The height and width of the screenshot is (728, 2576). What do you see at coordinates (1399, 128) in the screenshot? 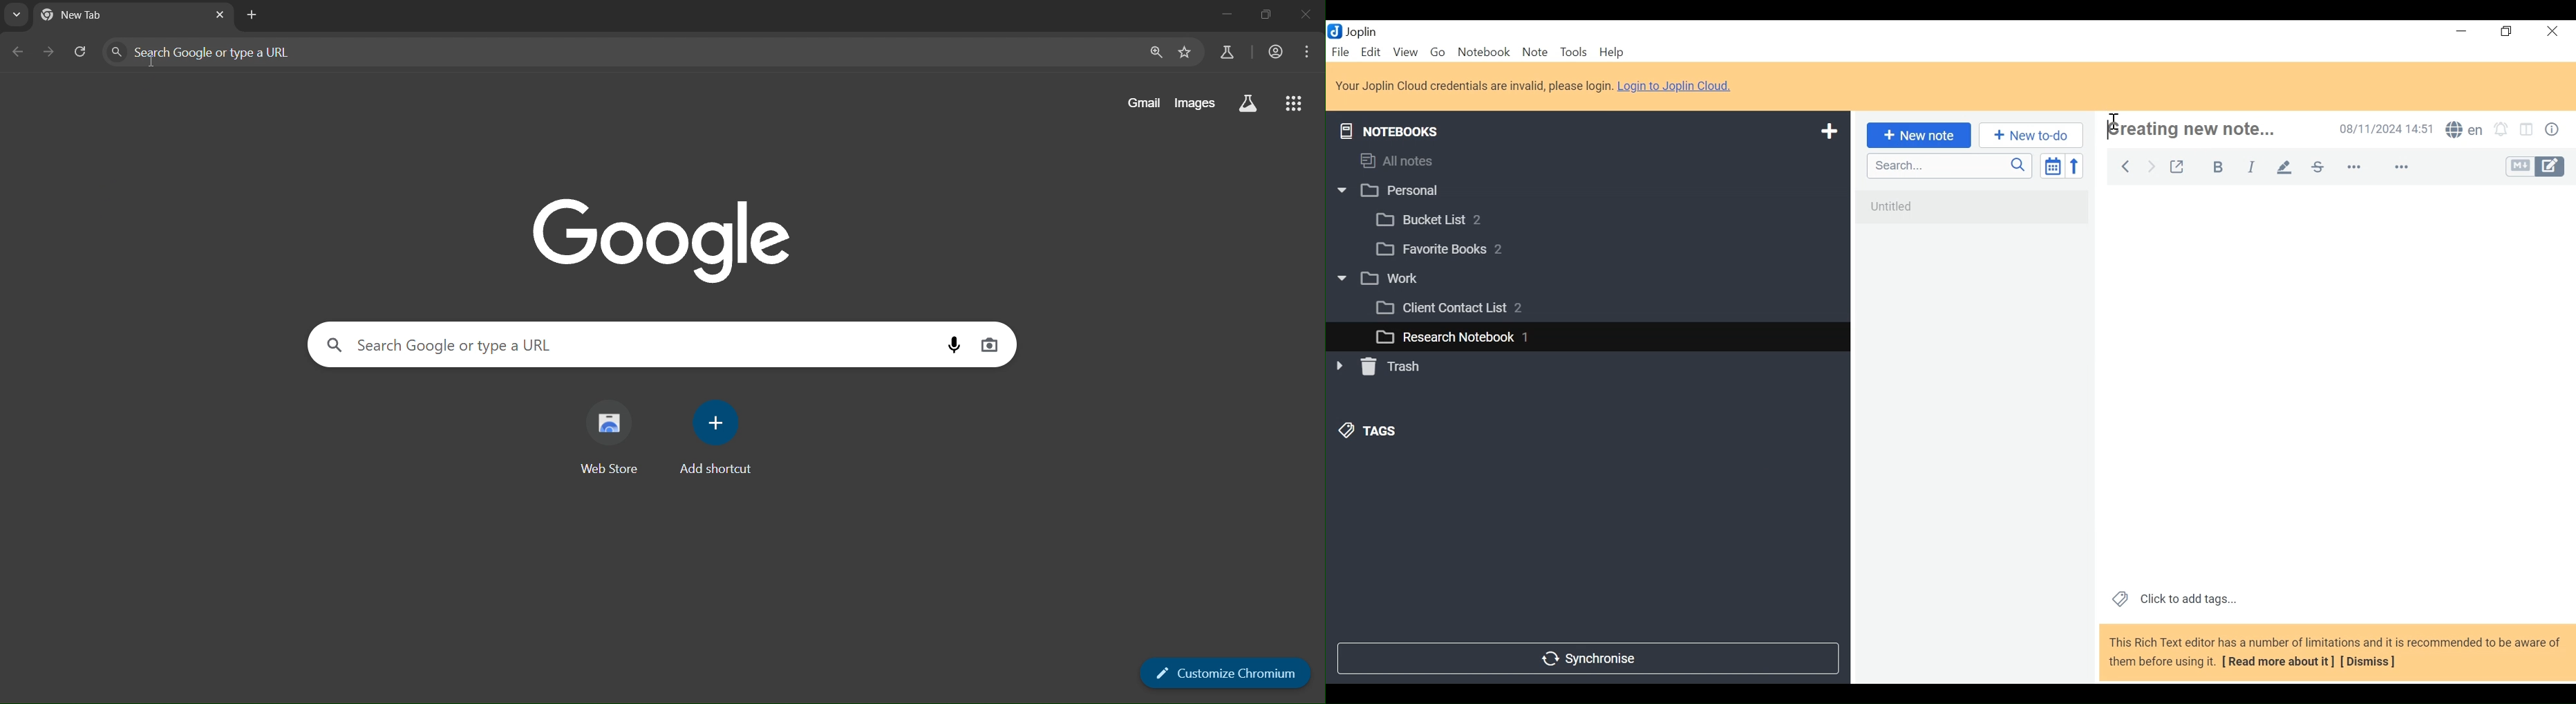
I see `Notebooks` at bounding box center [1399, 128].